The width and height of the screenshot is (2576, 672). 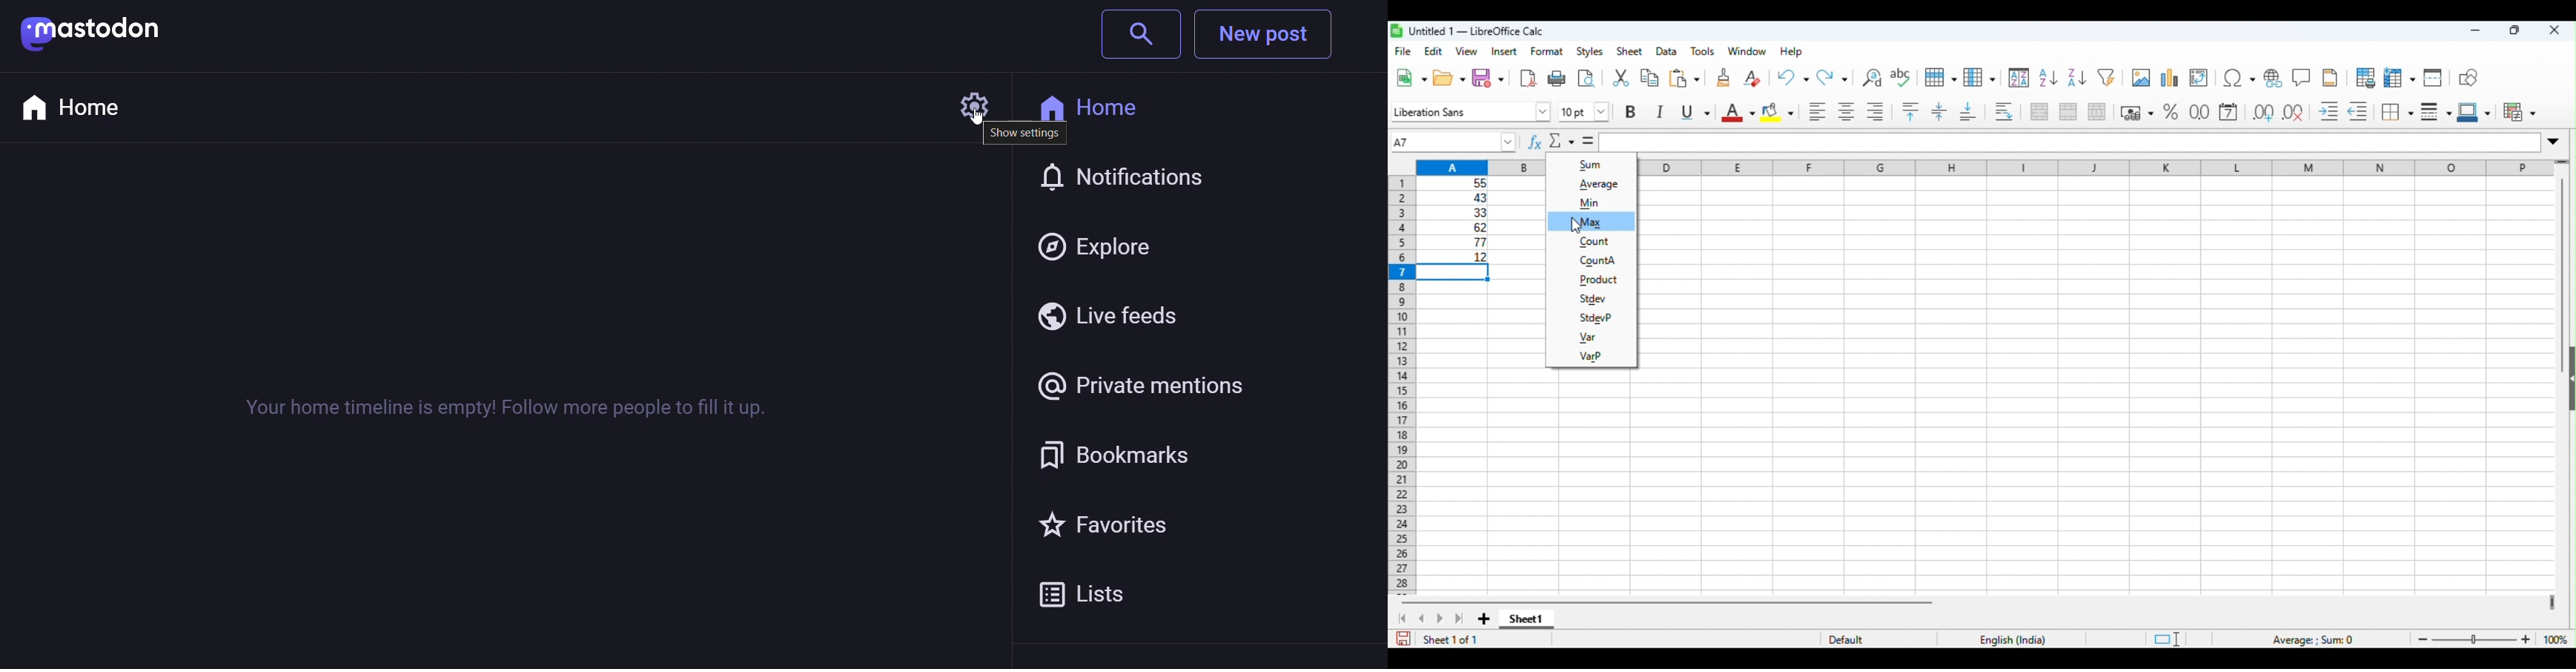 I want to click on Explore, so click(x=1098, y=250).